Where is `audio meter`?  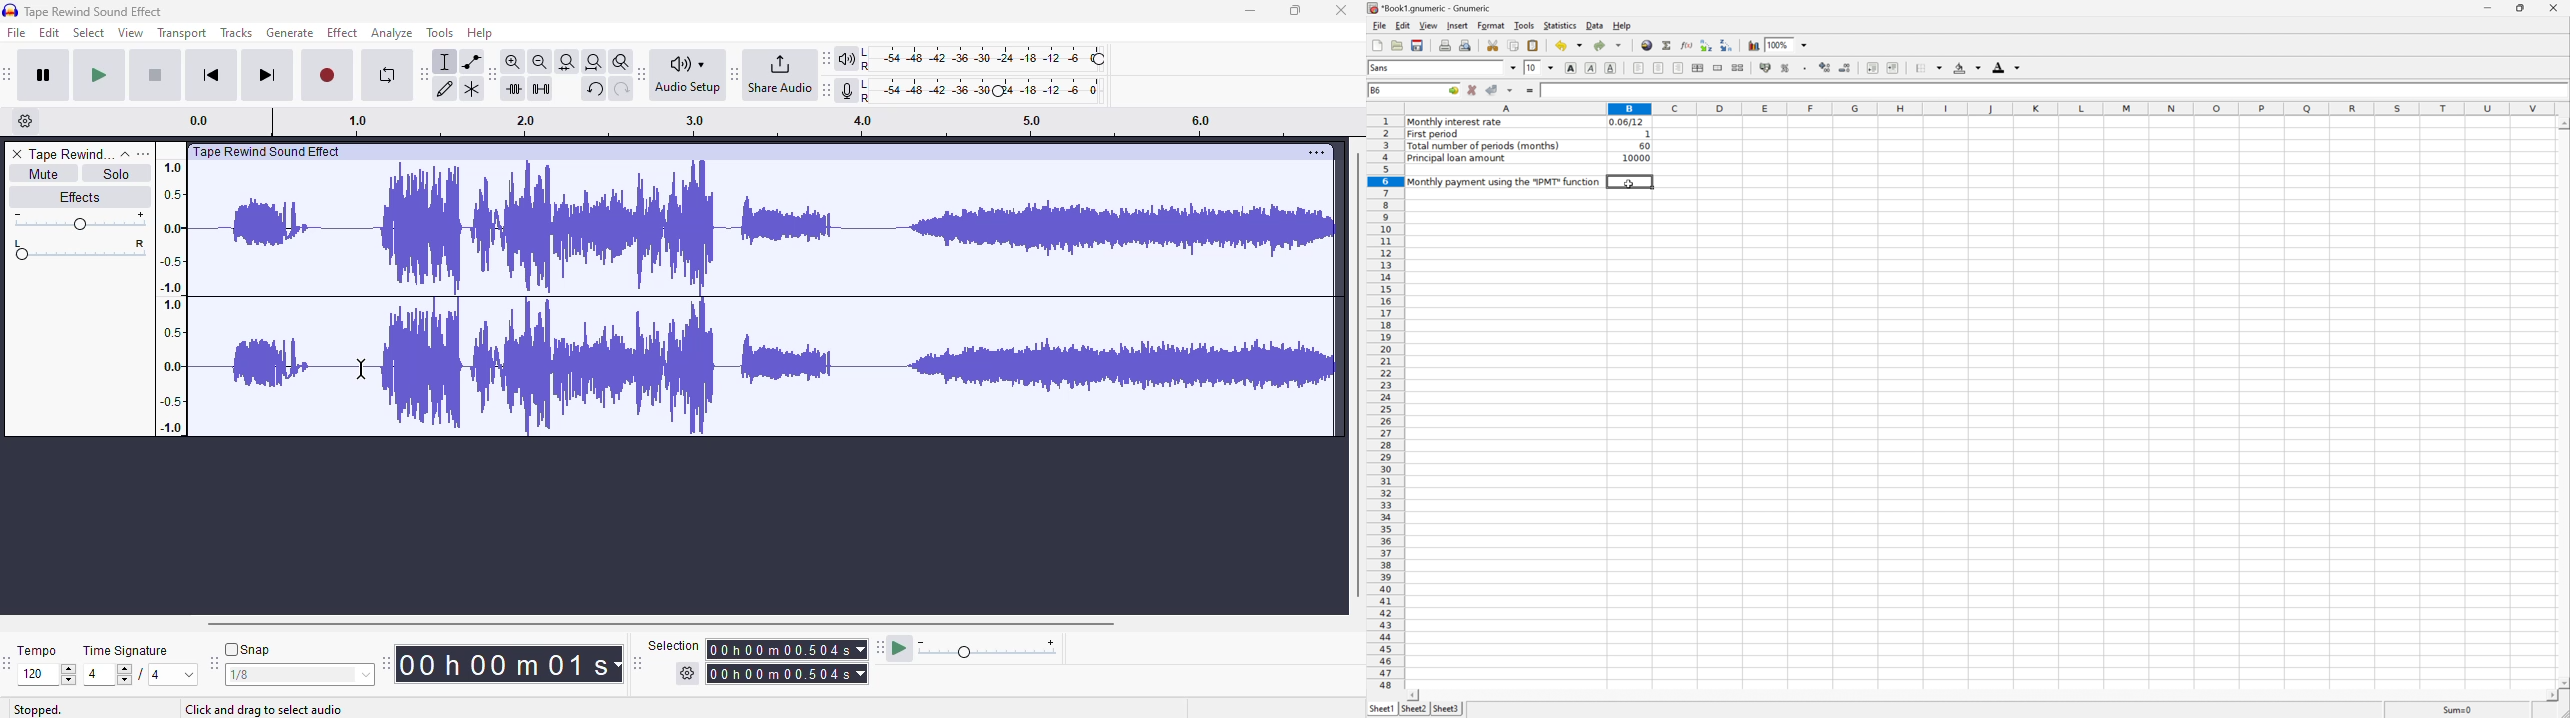
audio meter is located at coordinates (973, 92).